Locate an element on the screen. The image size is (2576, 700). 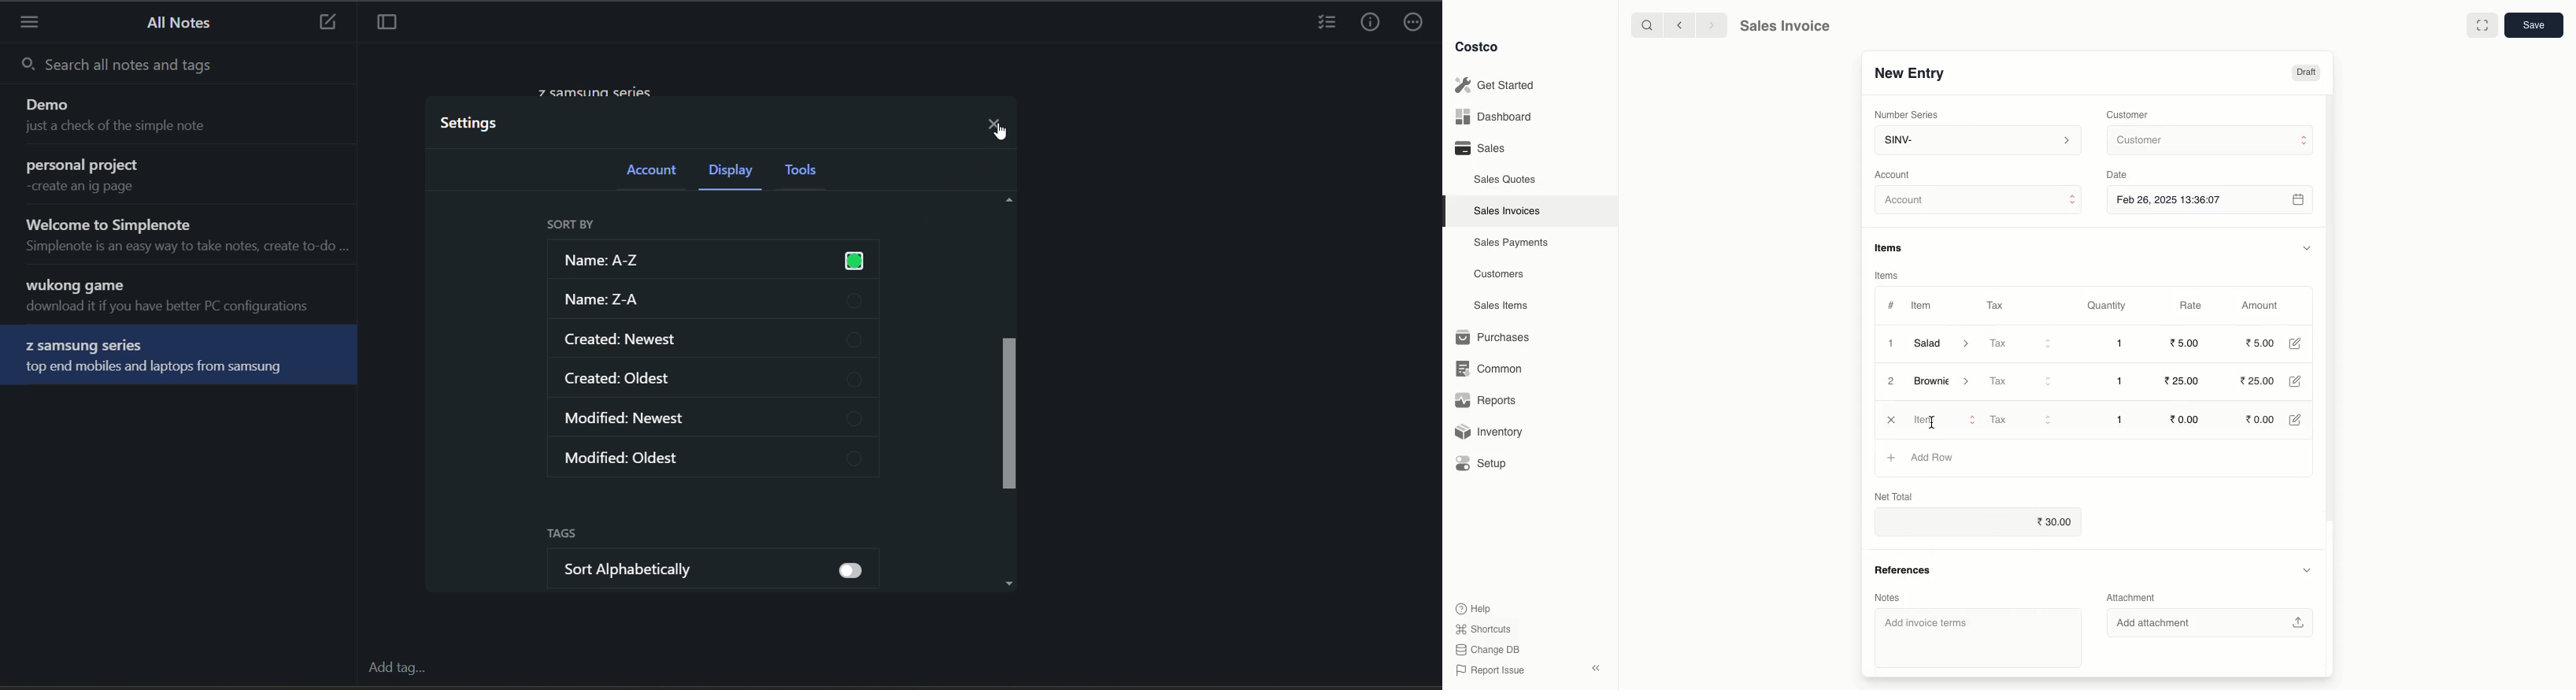
Customers is located at coordinates (1499, 273).